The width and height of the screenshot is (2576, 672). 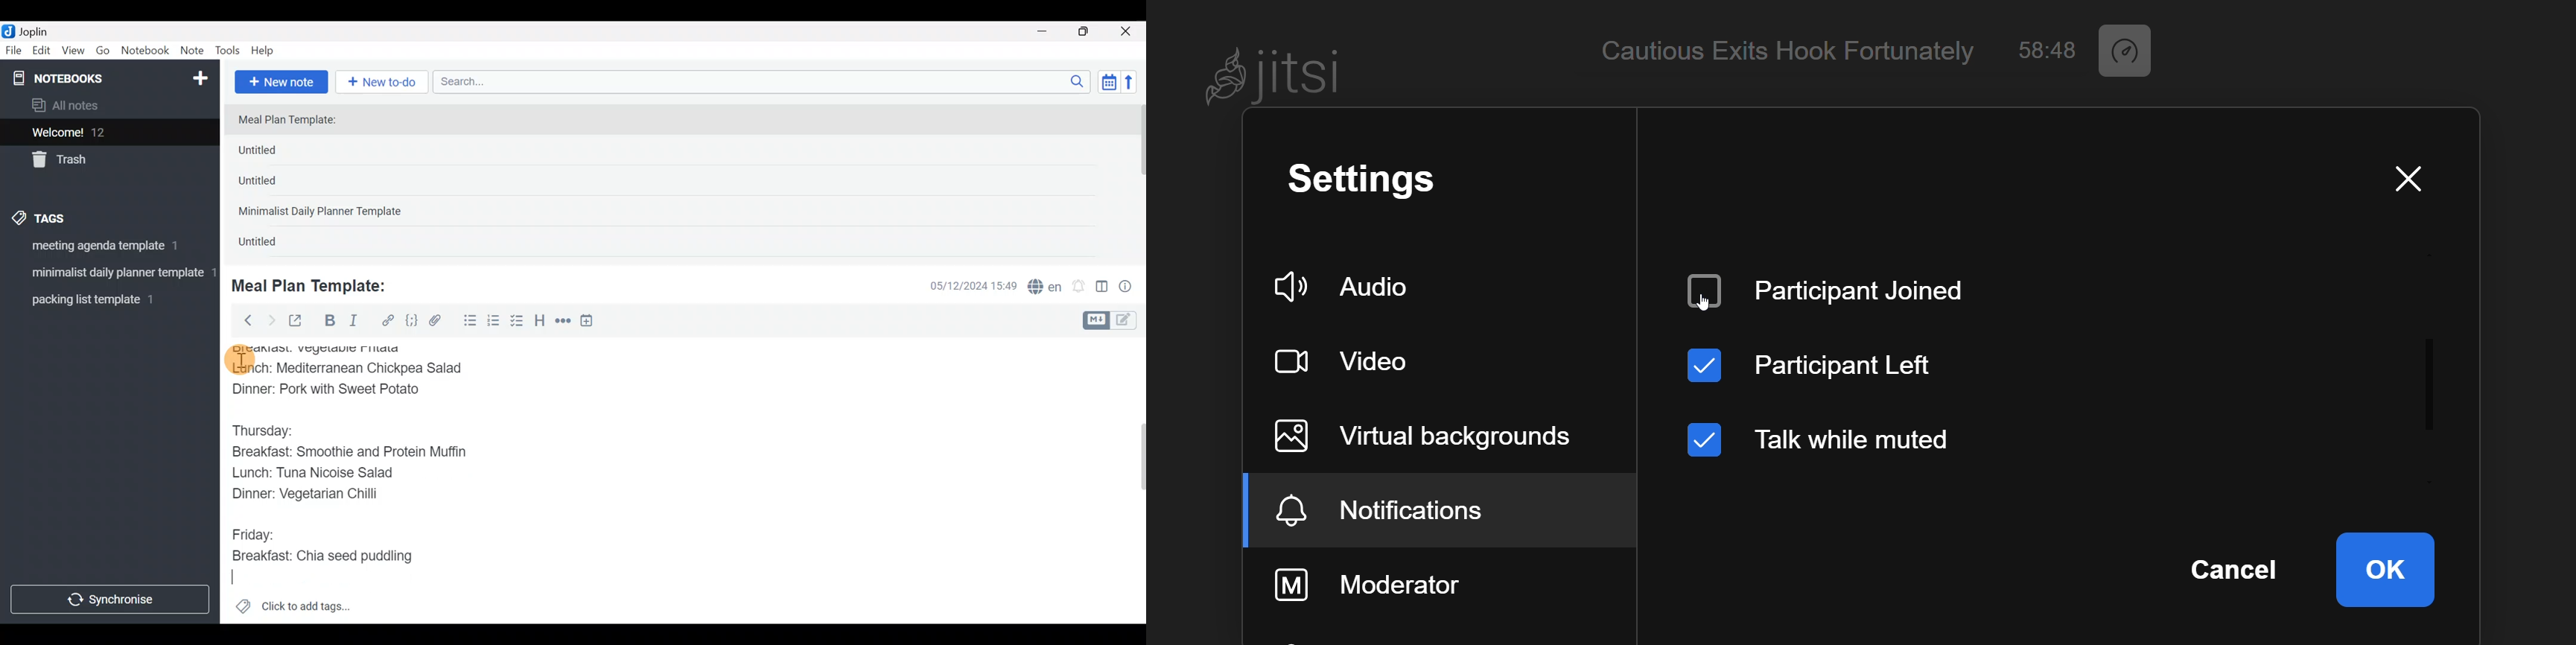 I want to click on Lunch: Mediterranean Chickpea Salad, so click(x=354, y=367).